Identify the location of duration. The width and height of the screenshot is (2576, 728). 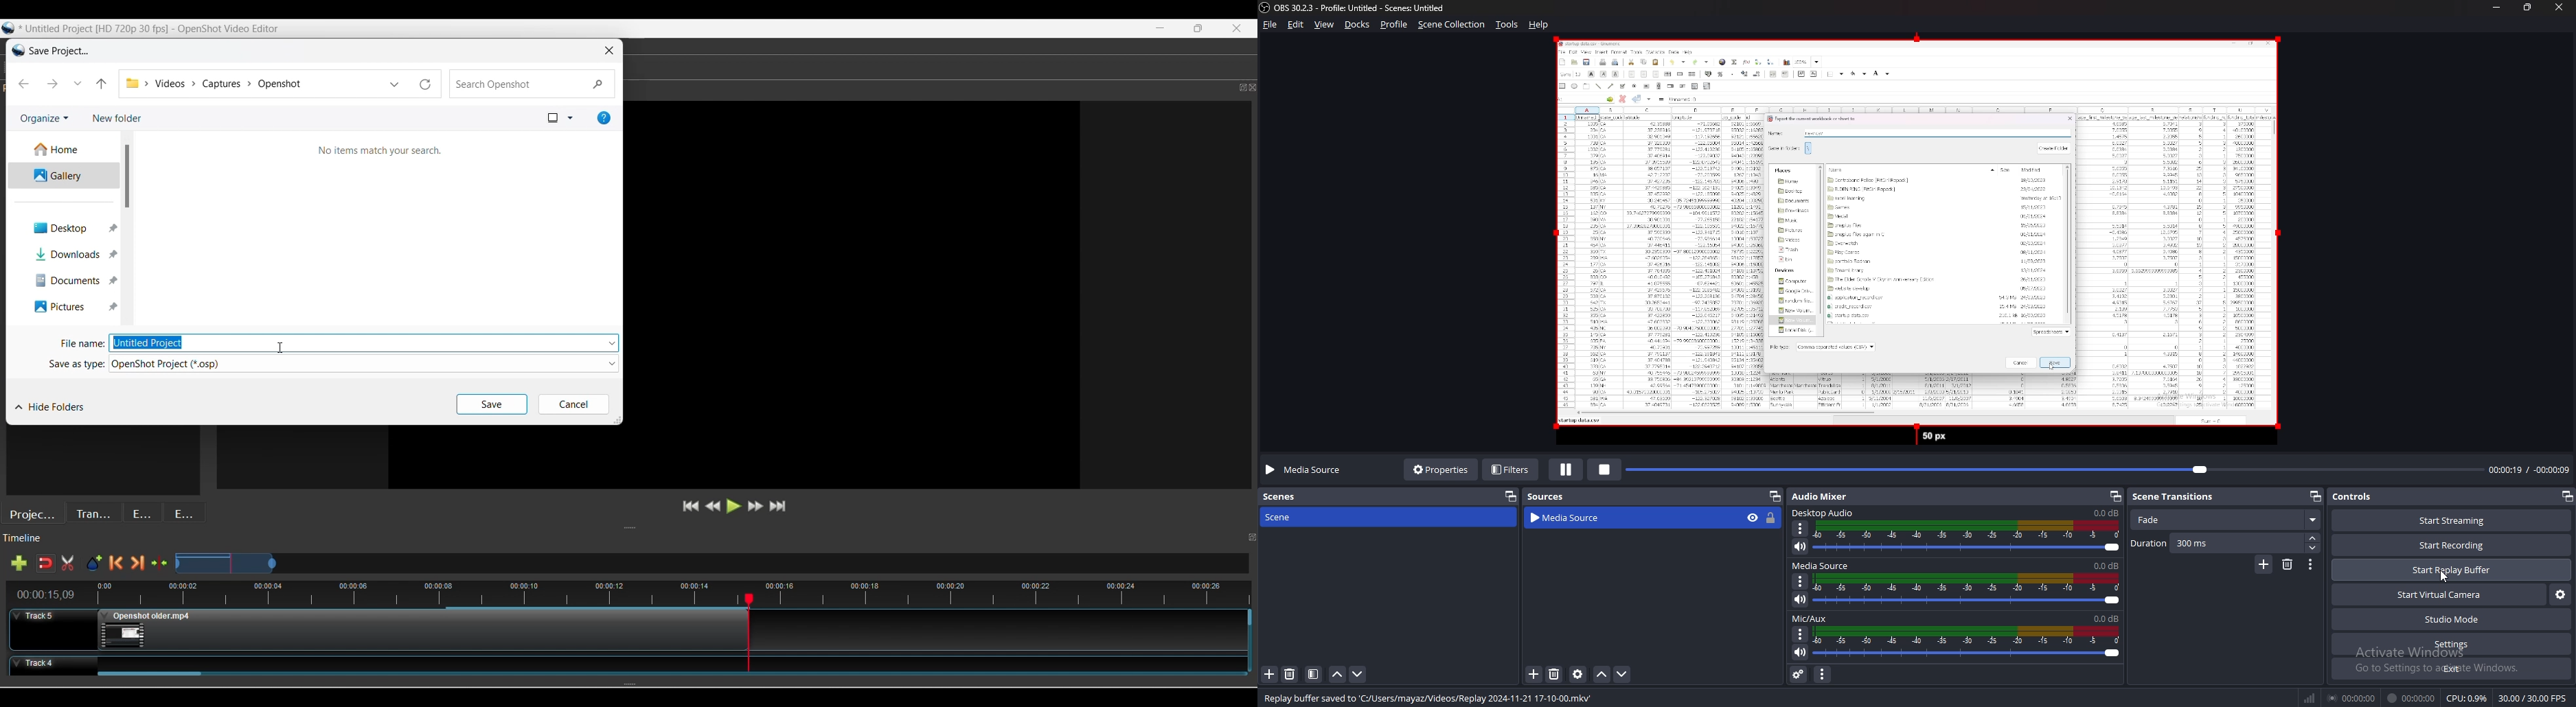
(2217, 543).